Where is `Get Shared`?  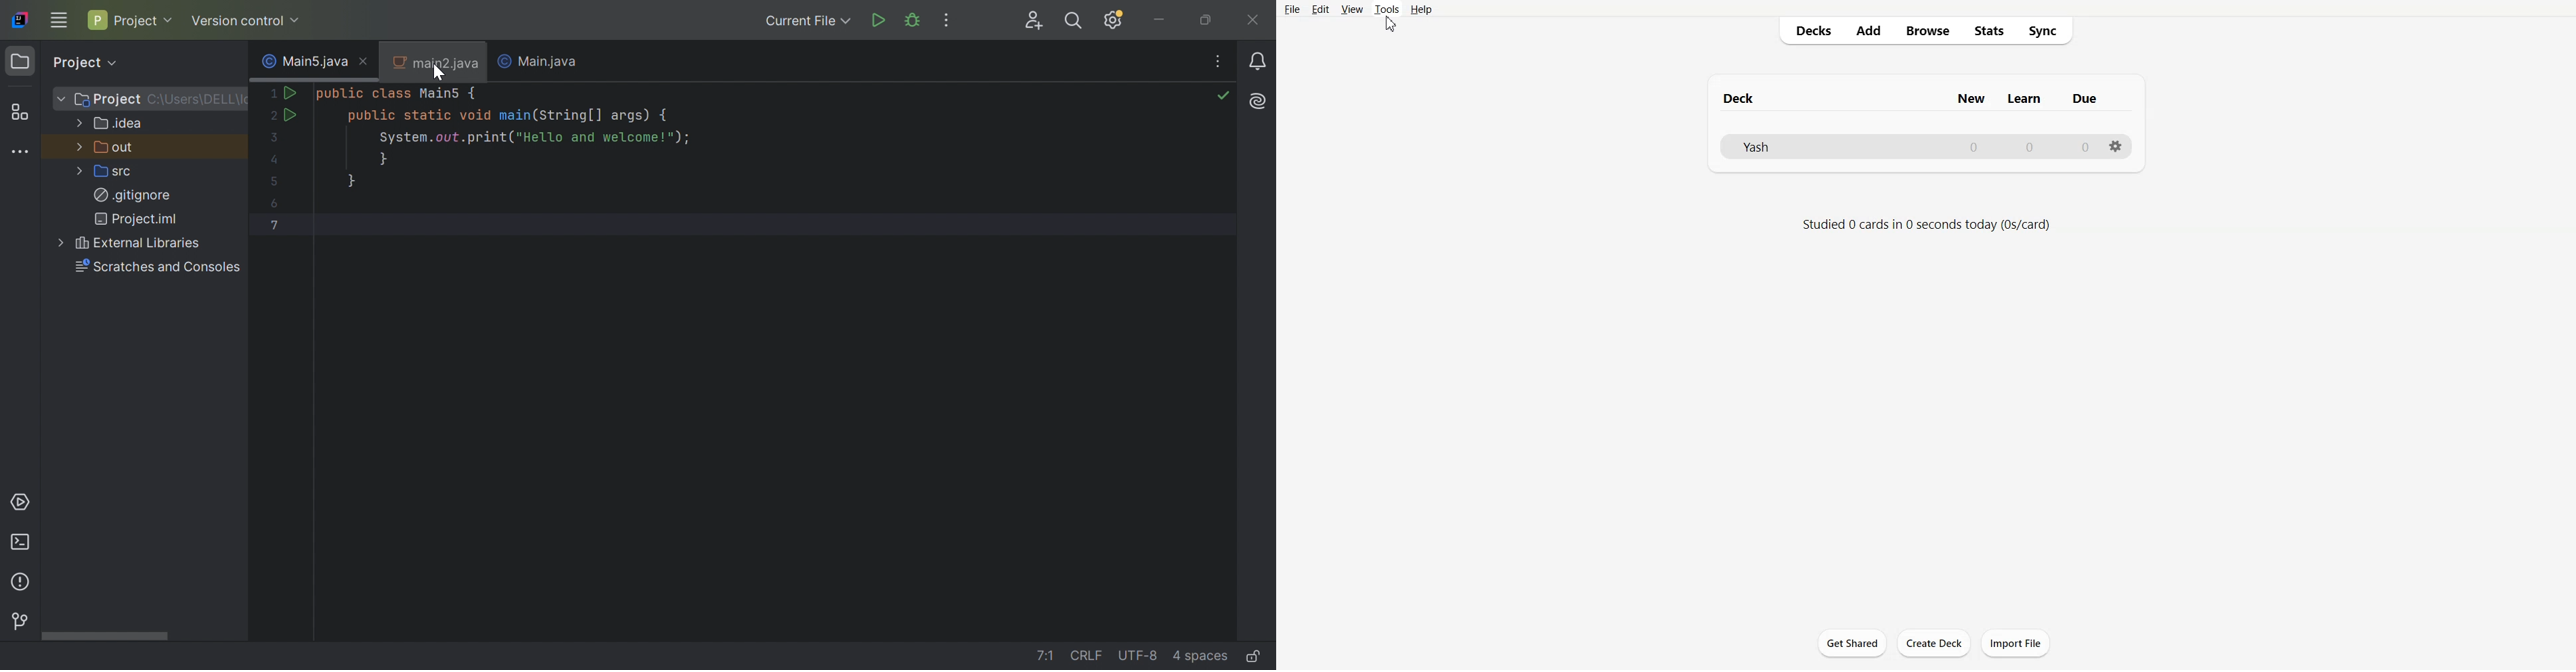 Get Shared is located at coordinates (1852, 643).